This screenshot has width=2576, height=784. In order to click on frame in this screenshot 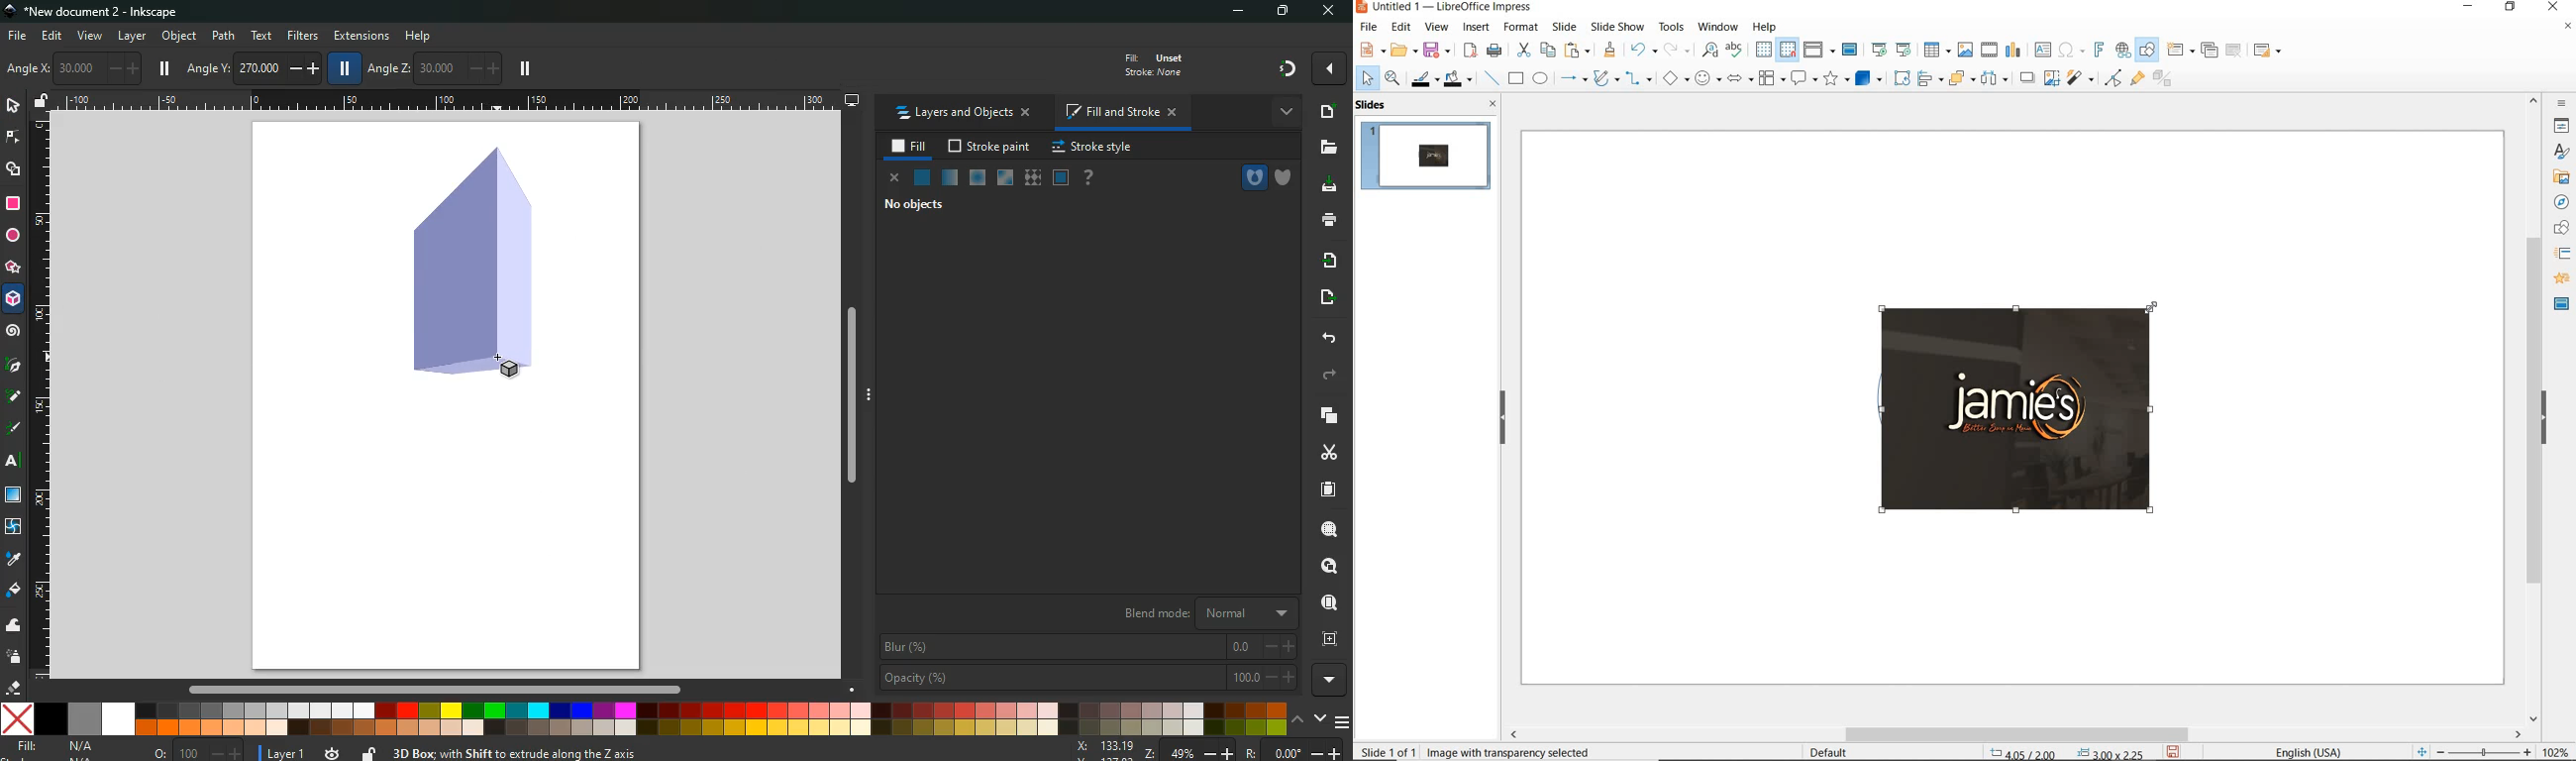, I will do `click(1327, 639)`.